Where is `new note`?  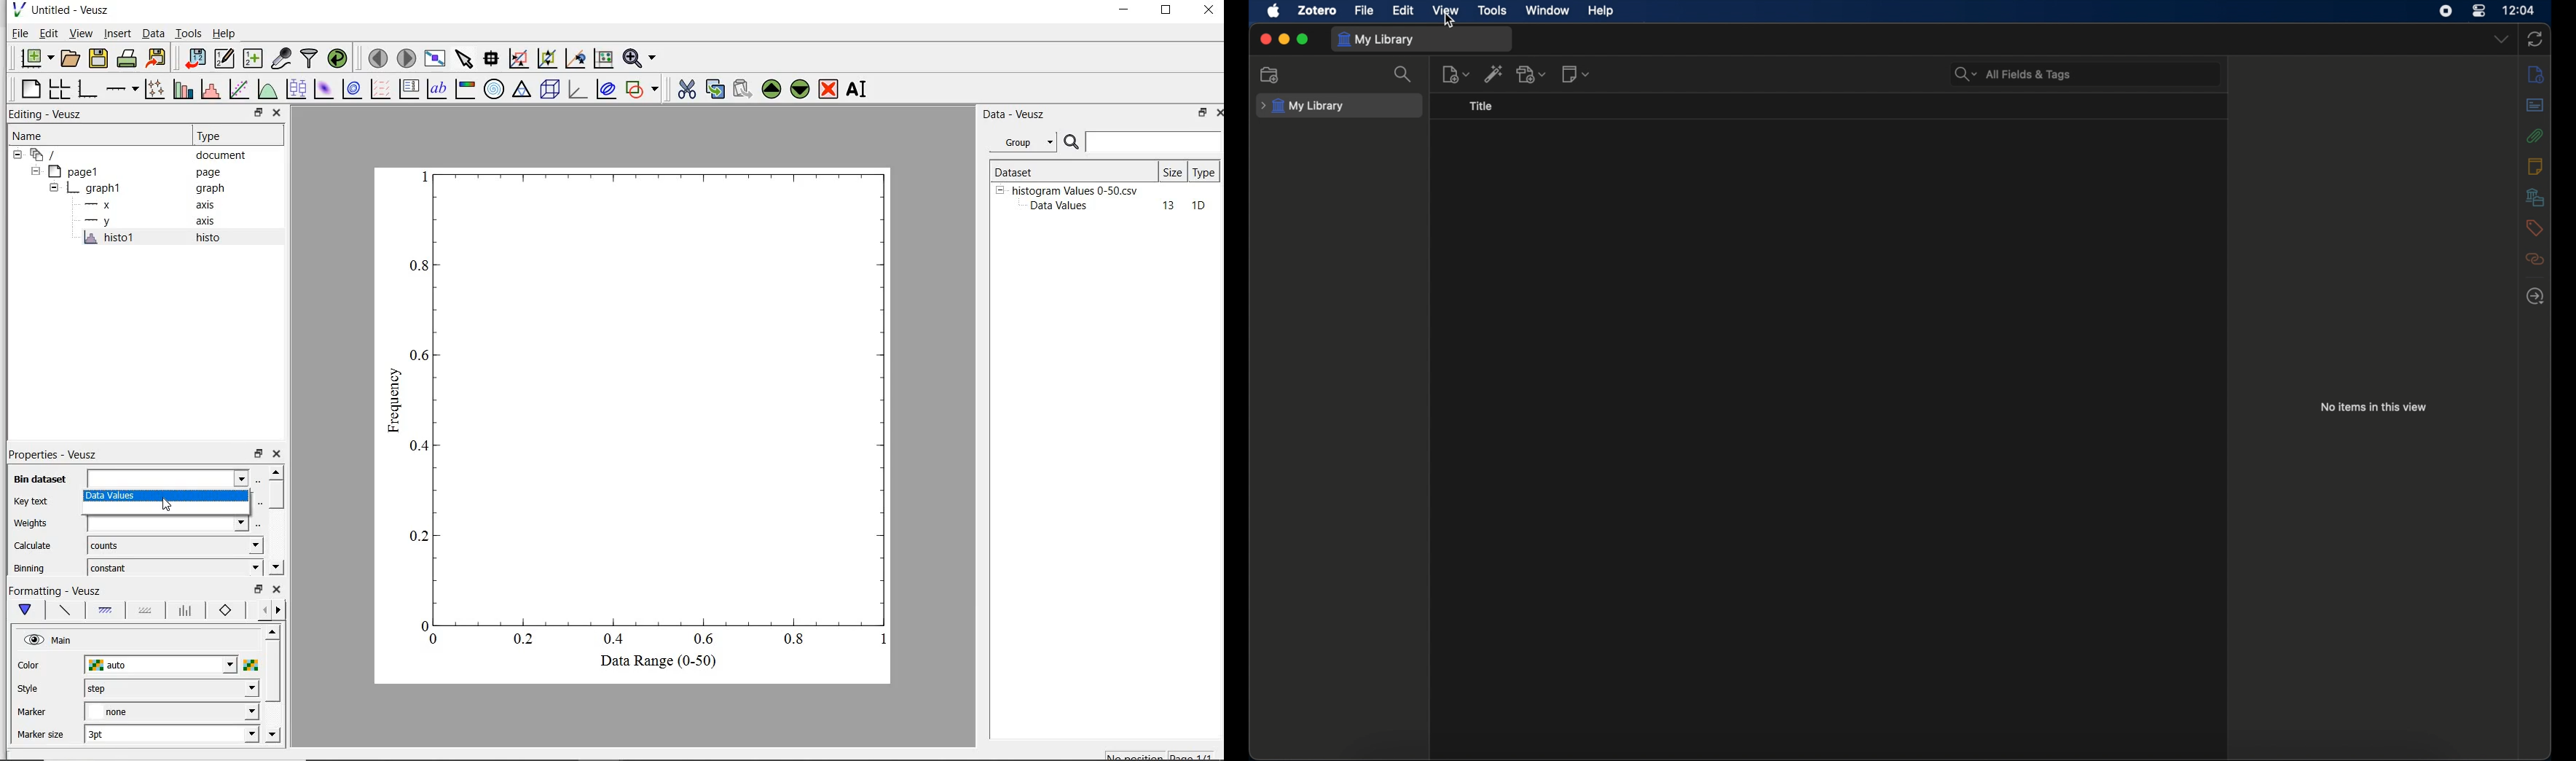
new note is located at coordinates (1575, 73).